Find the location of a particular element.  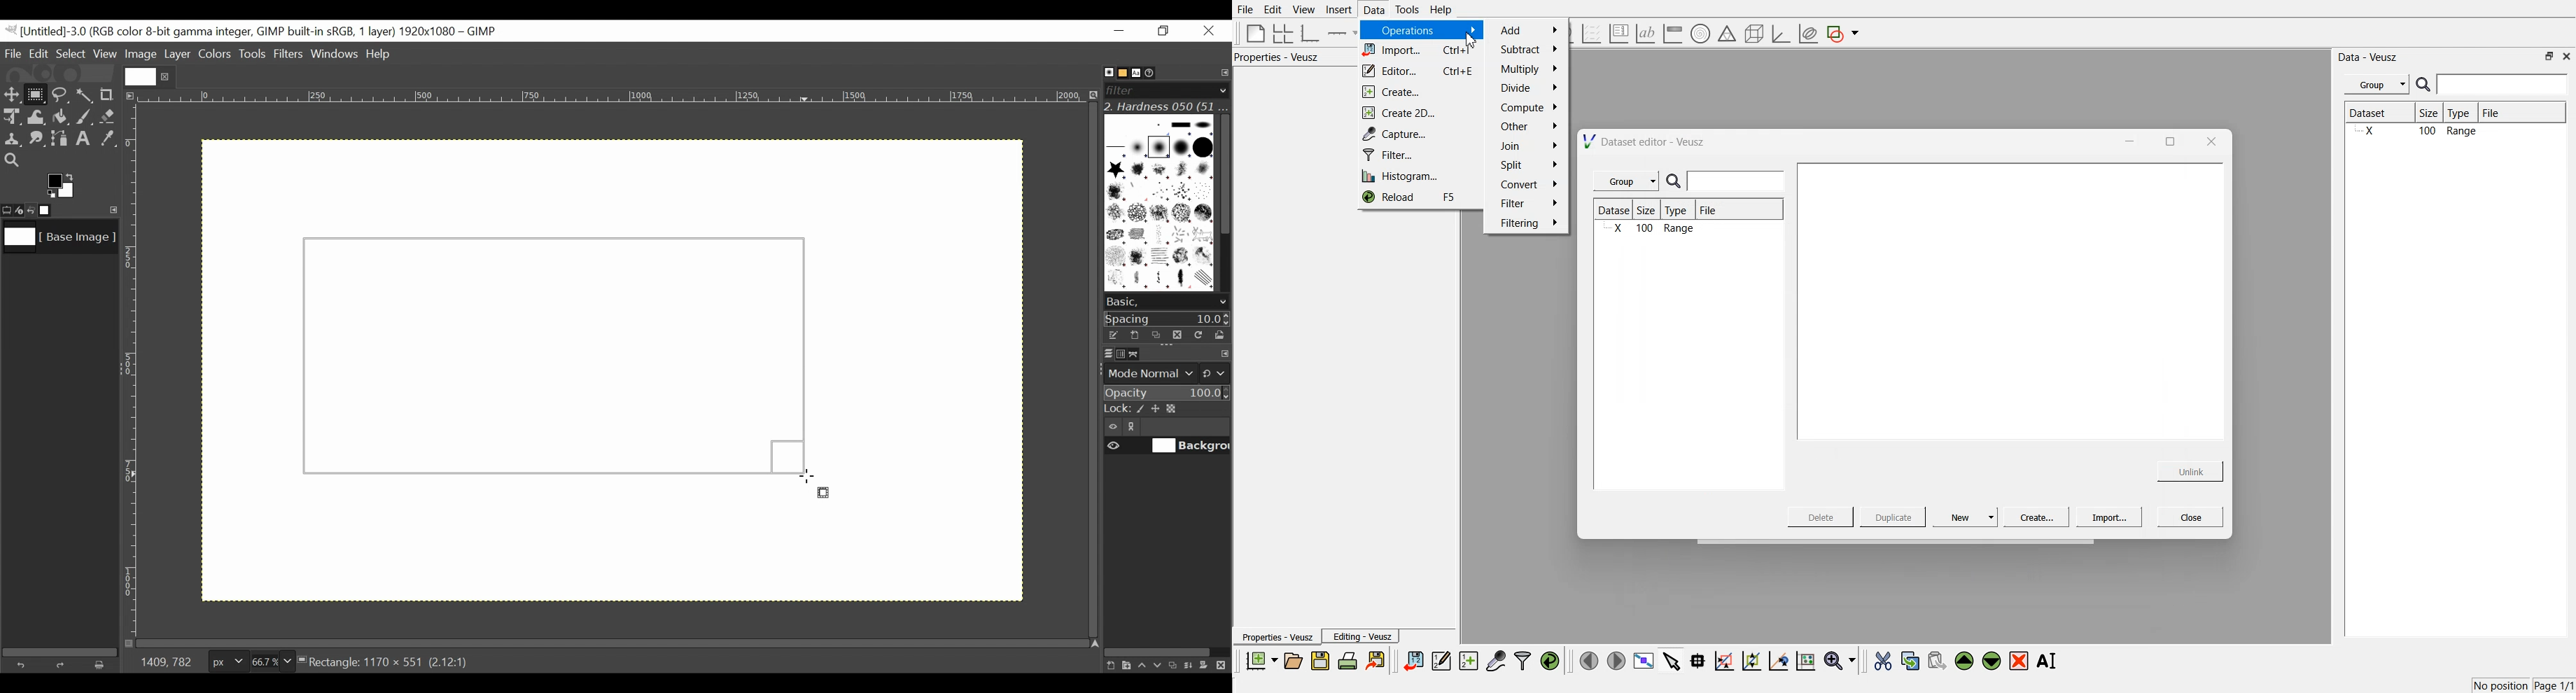

new documents is located at coordinates (1260, 660).